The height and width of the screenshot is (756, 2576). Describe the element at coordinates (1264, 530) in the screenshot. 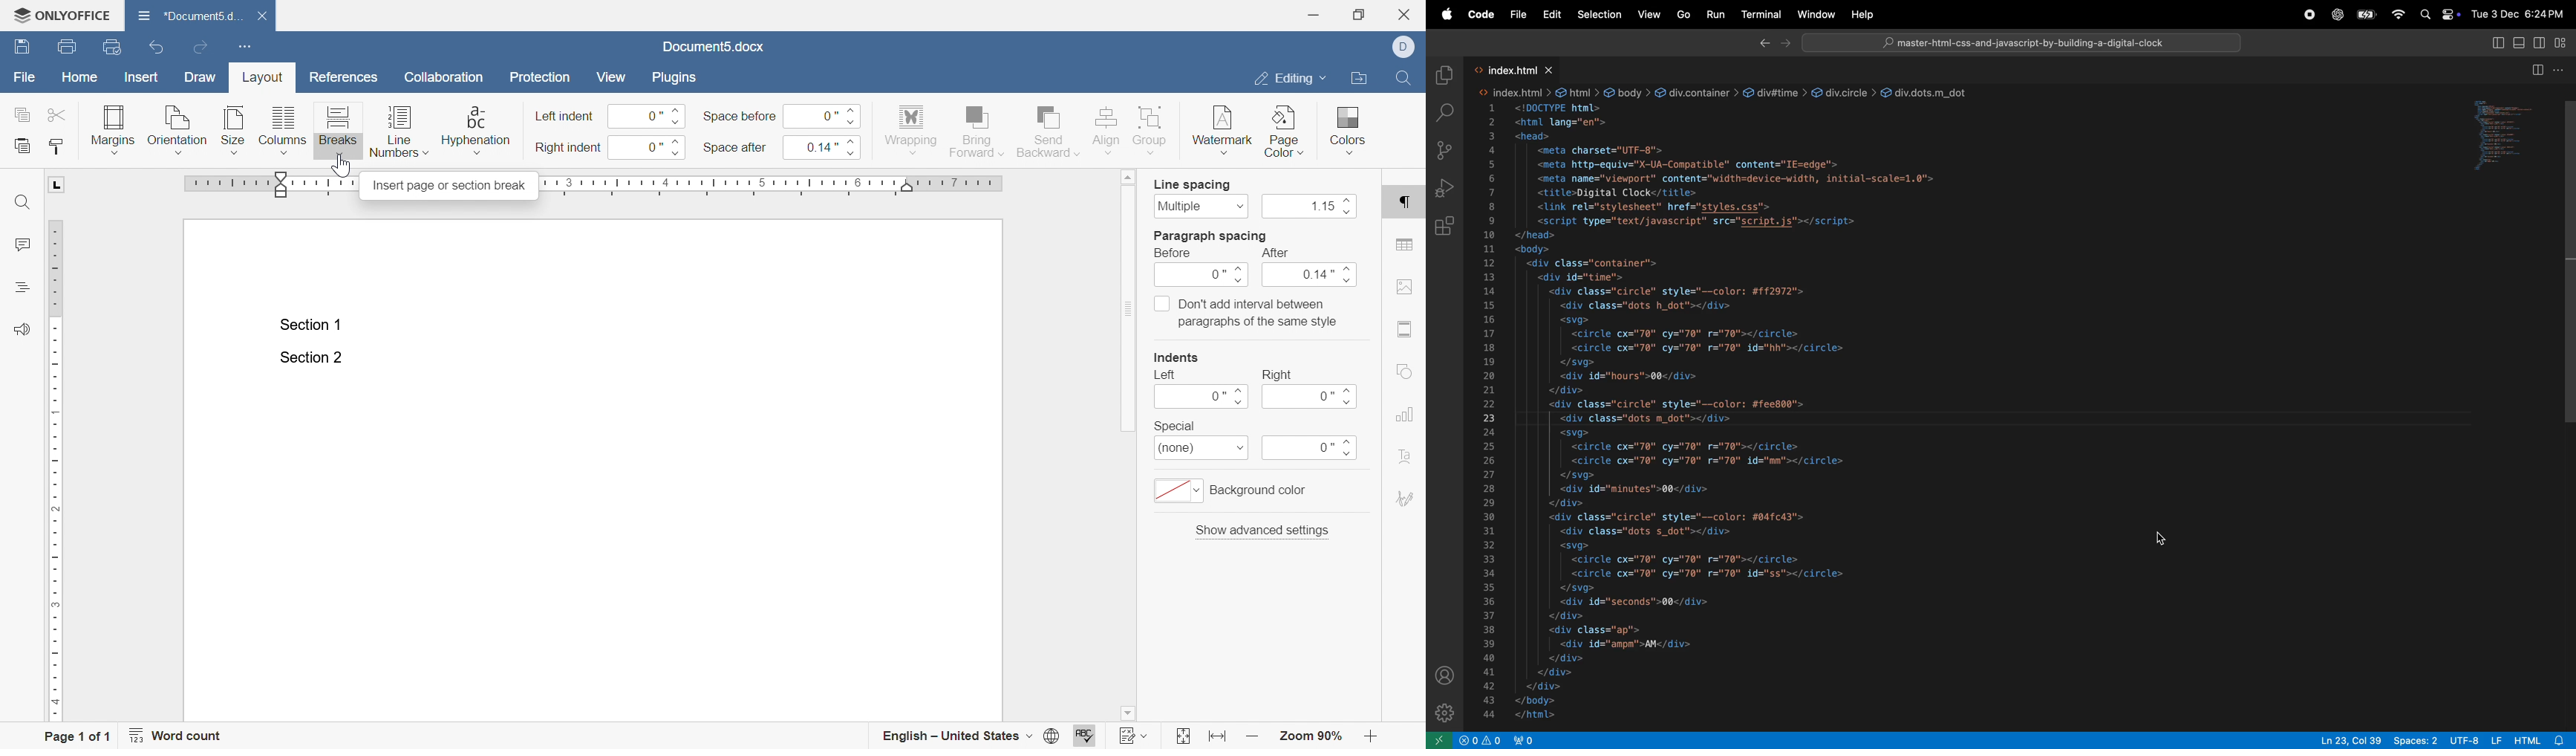

I see `show advanced settings` at that location.